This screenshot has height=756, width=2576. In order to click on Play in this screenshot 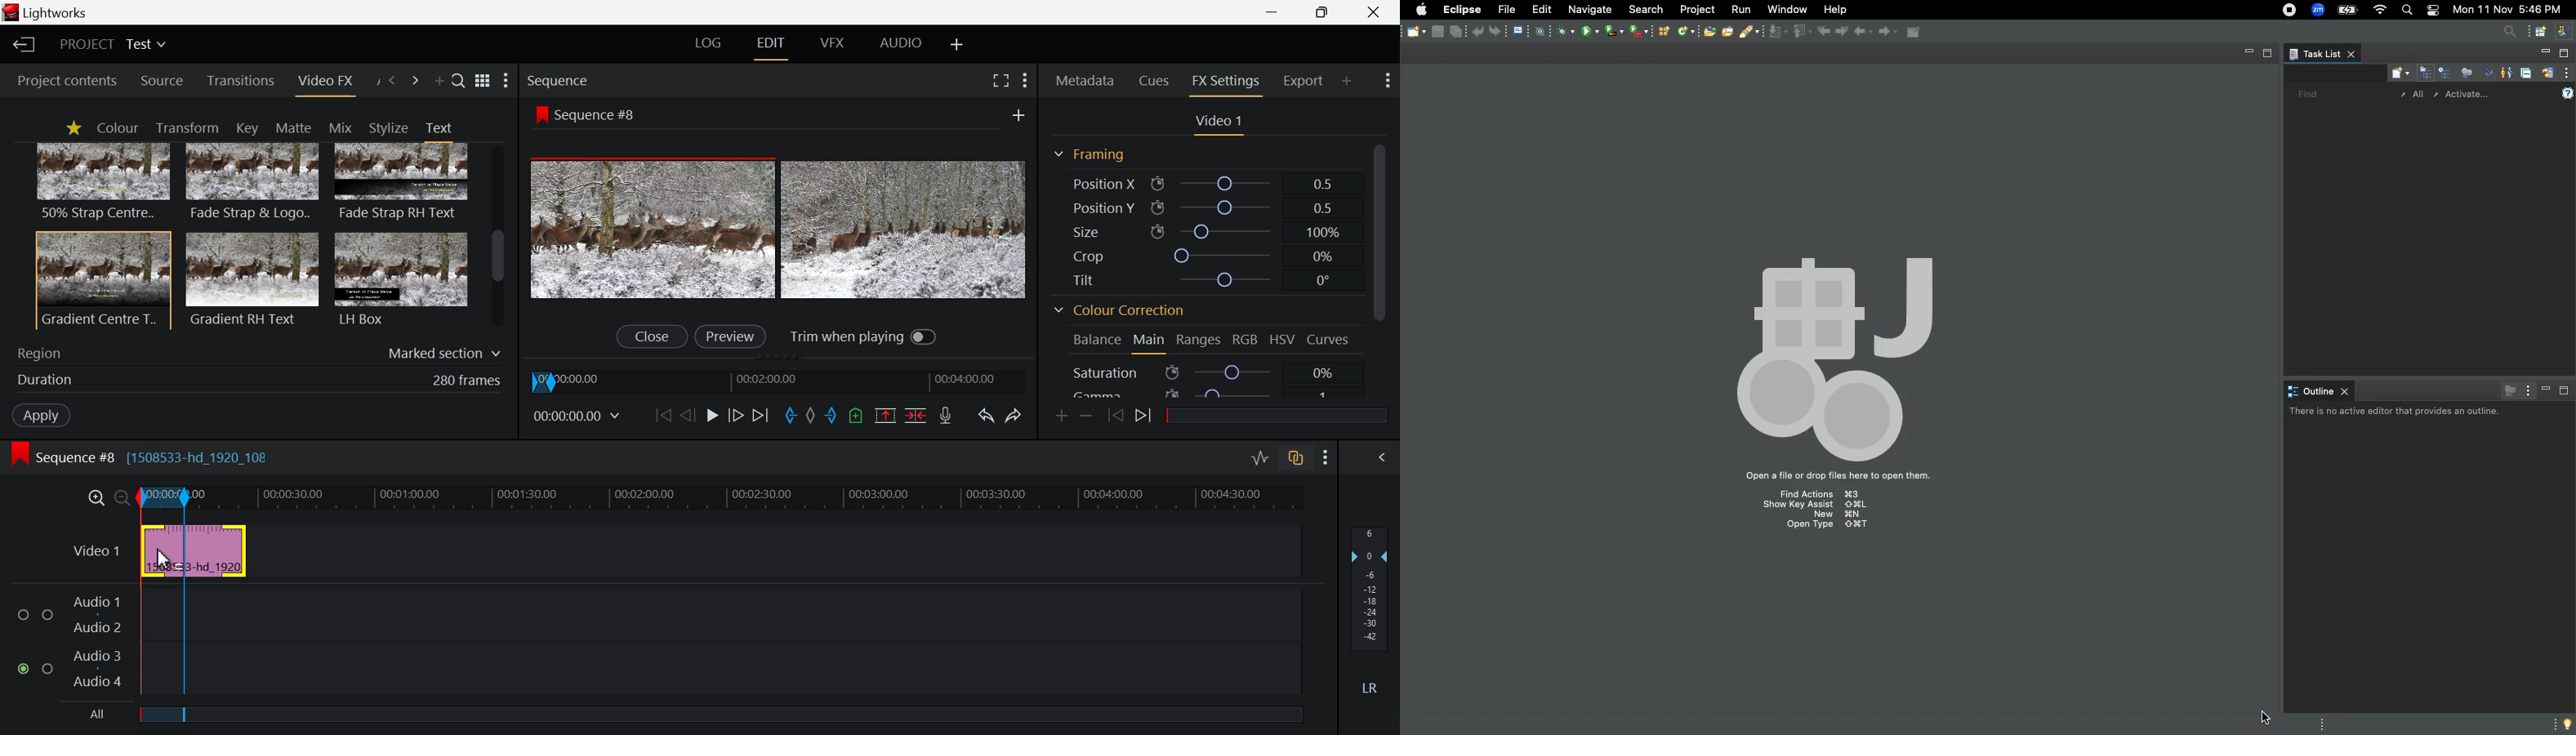, I will do `click(712, 416)`.